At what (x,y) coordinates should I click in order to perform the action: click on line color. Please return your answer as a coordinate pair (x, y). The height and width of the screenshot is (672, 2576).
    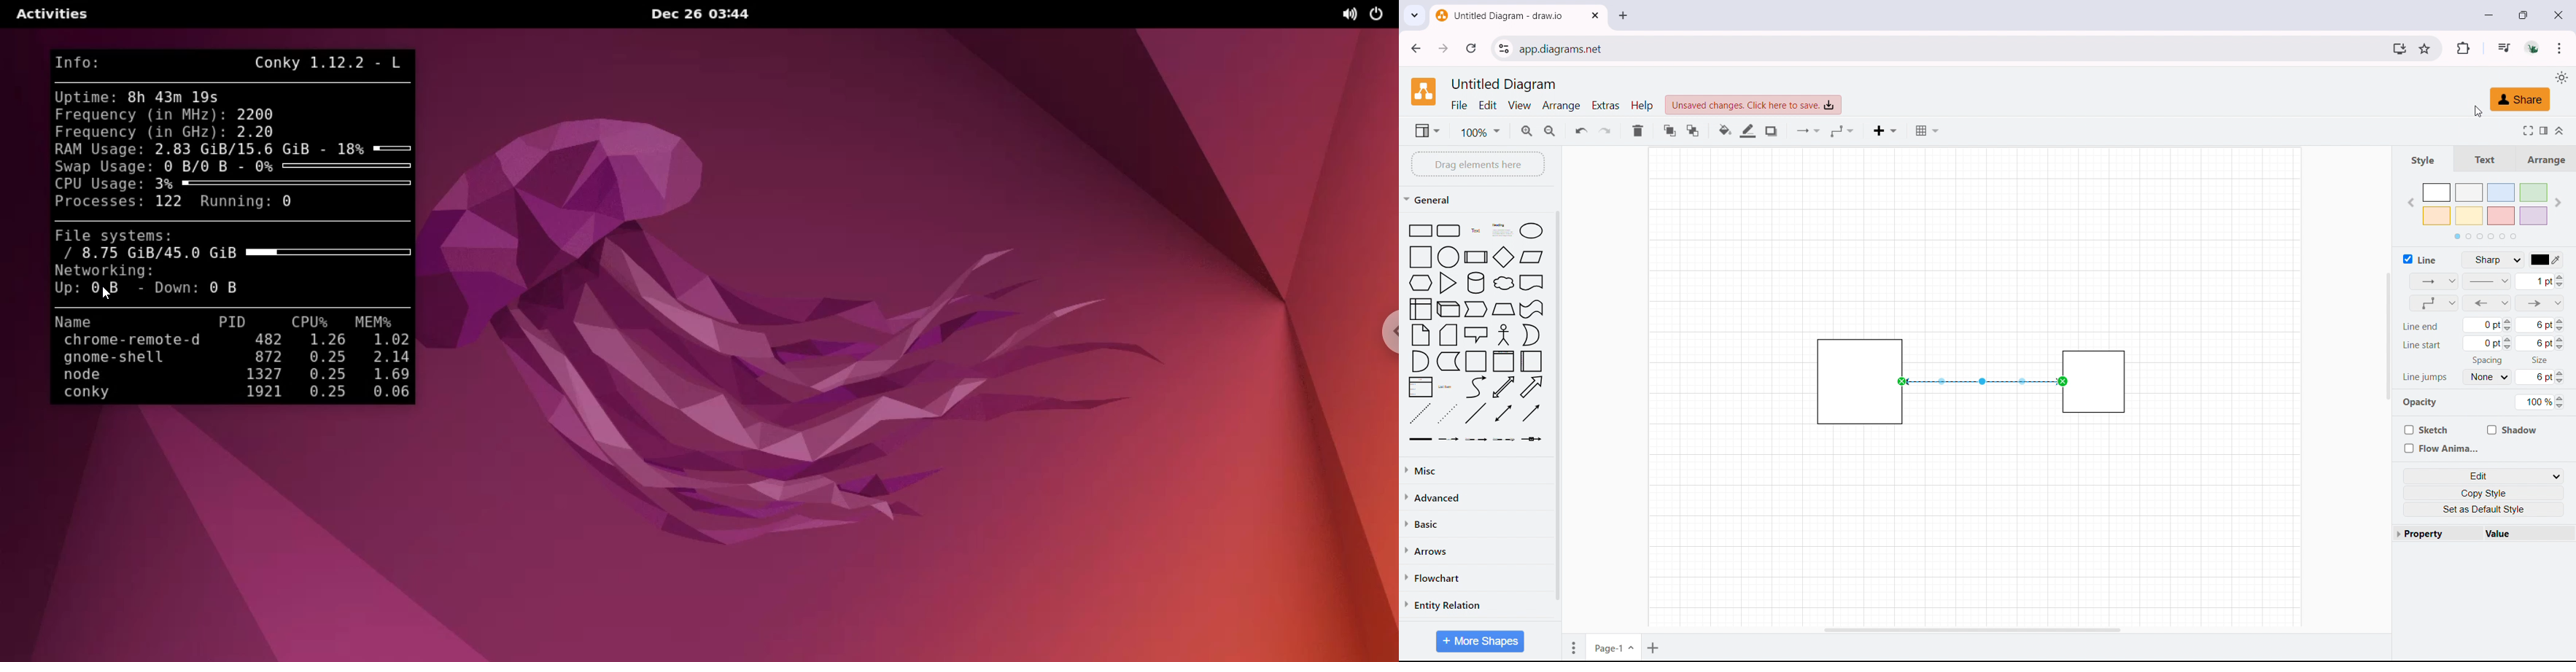
    Looking at the image, I should click on (2547, 259).